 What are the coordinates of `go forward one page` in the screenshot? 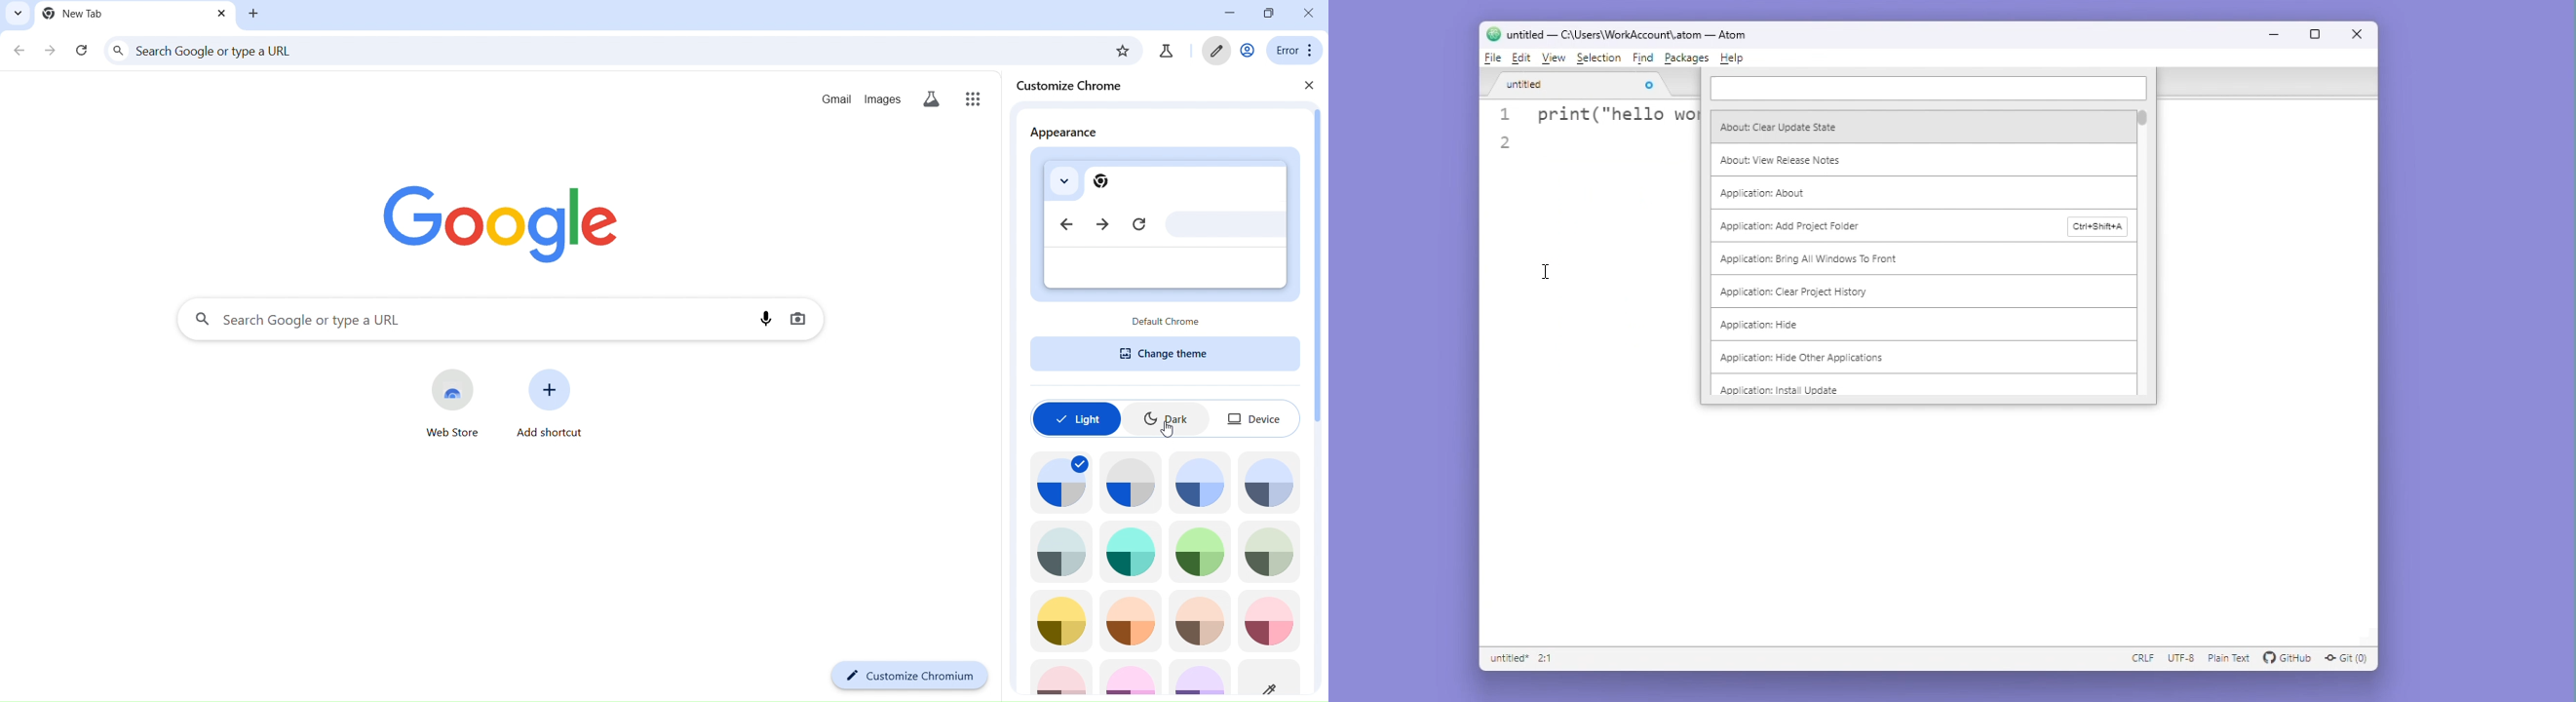 It's located at (53, 51).